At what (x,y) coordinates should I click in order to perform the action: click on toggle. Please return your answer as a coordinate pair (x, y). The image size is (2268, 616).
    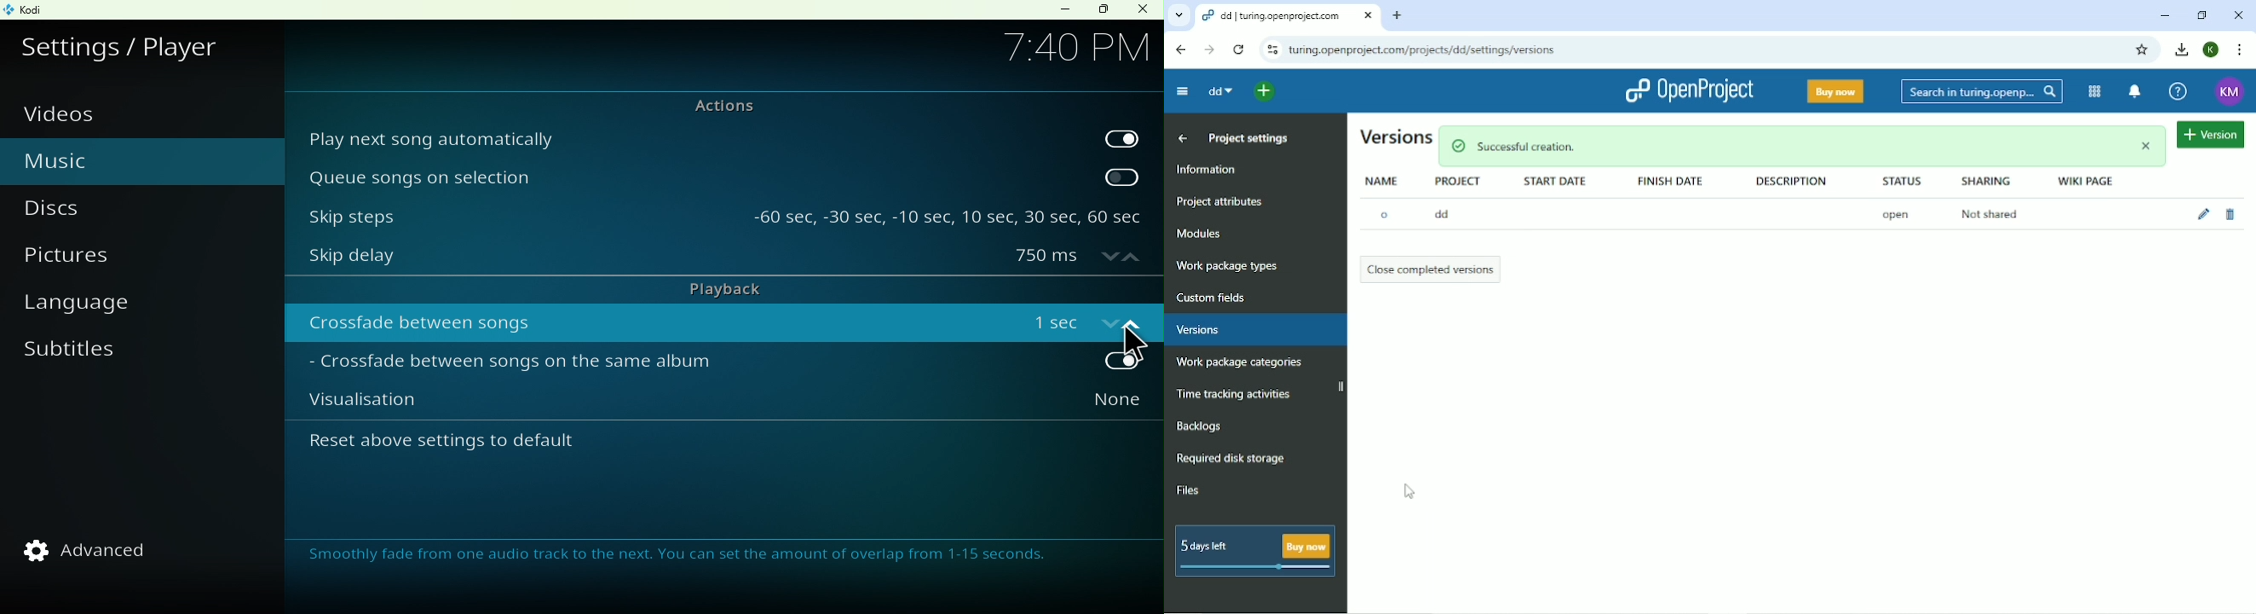
    Looking at the image, I should click on (1082, 362).